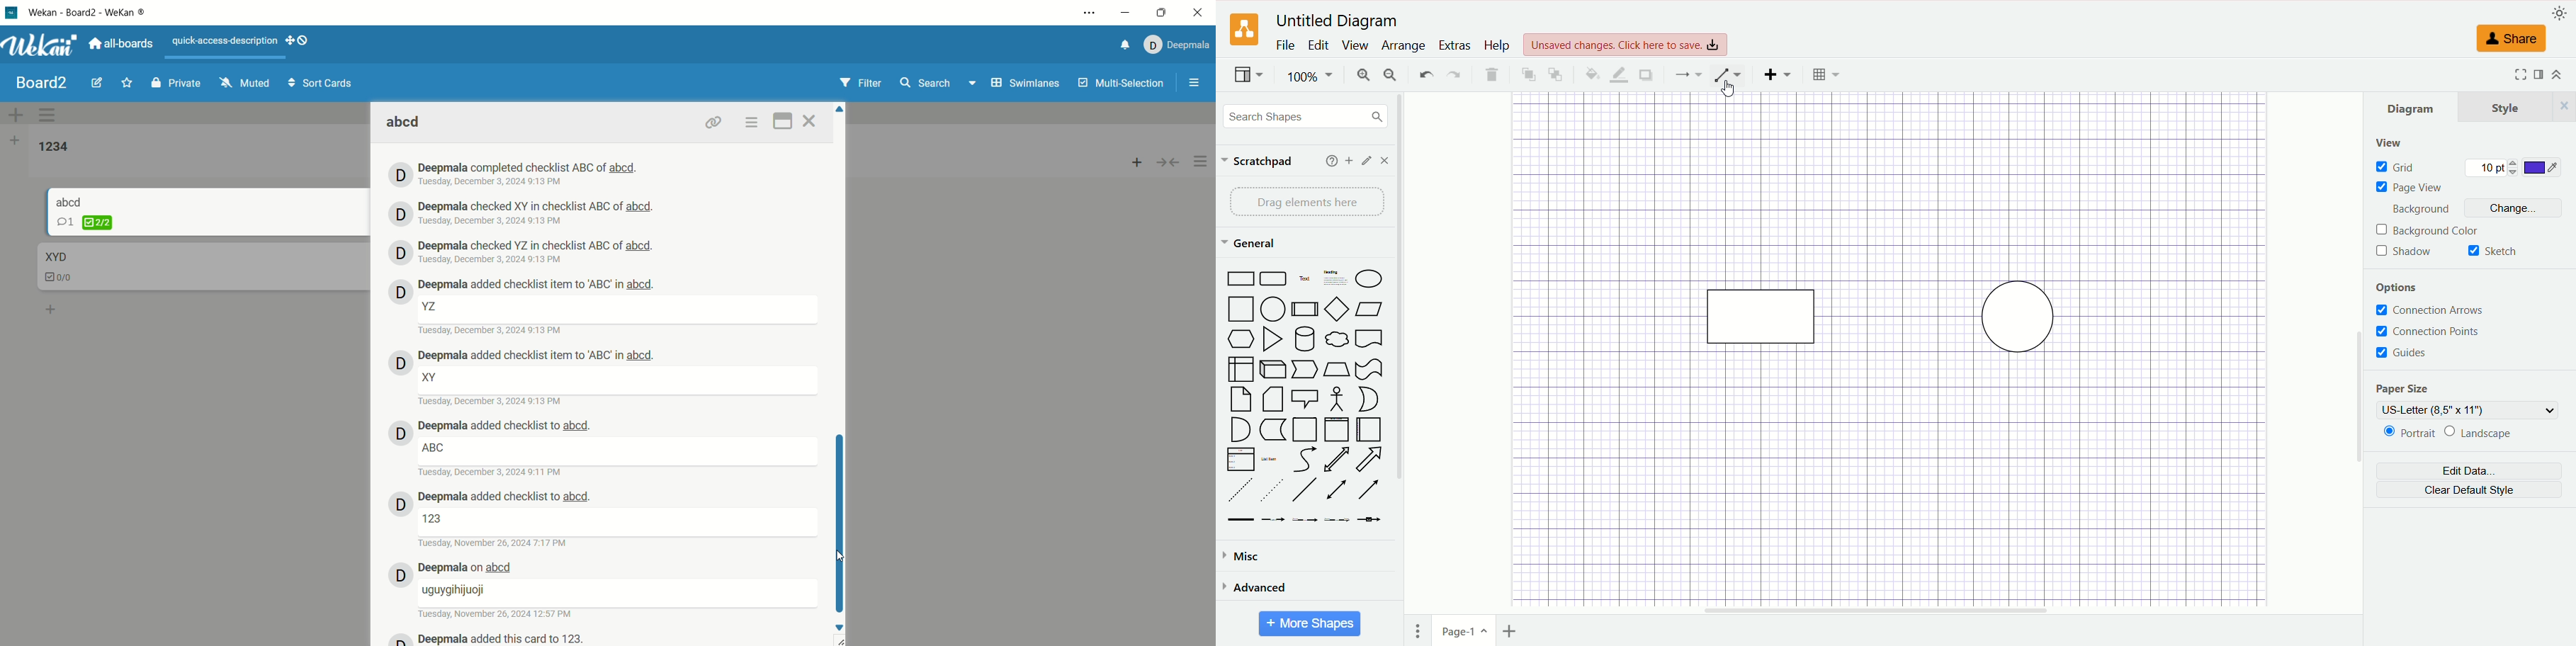 This screenshot has width=2576, height=672. What do you see at coordinates (1338, 339) in the screenshot?
I see `Thought Bubble` at bounding box center [1338, 339].